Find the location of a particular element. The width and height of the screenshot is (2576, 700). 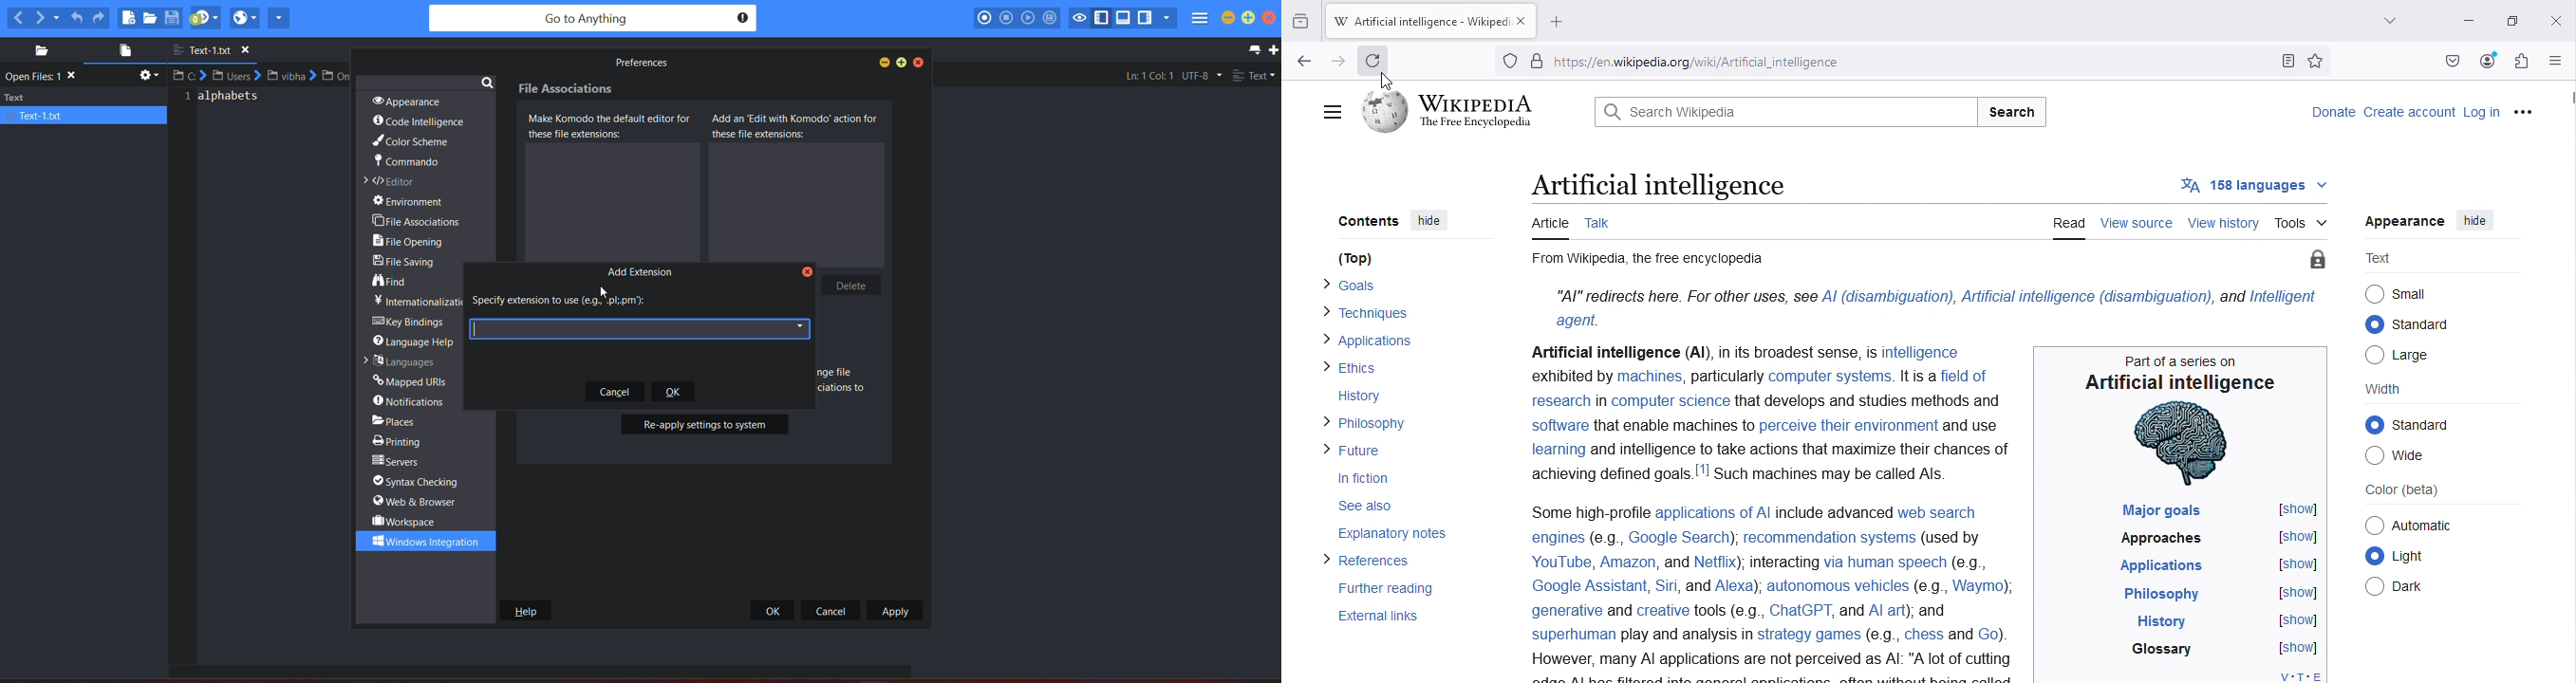

web search is located at coordinates (1941, 513).